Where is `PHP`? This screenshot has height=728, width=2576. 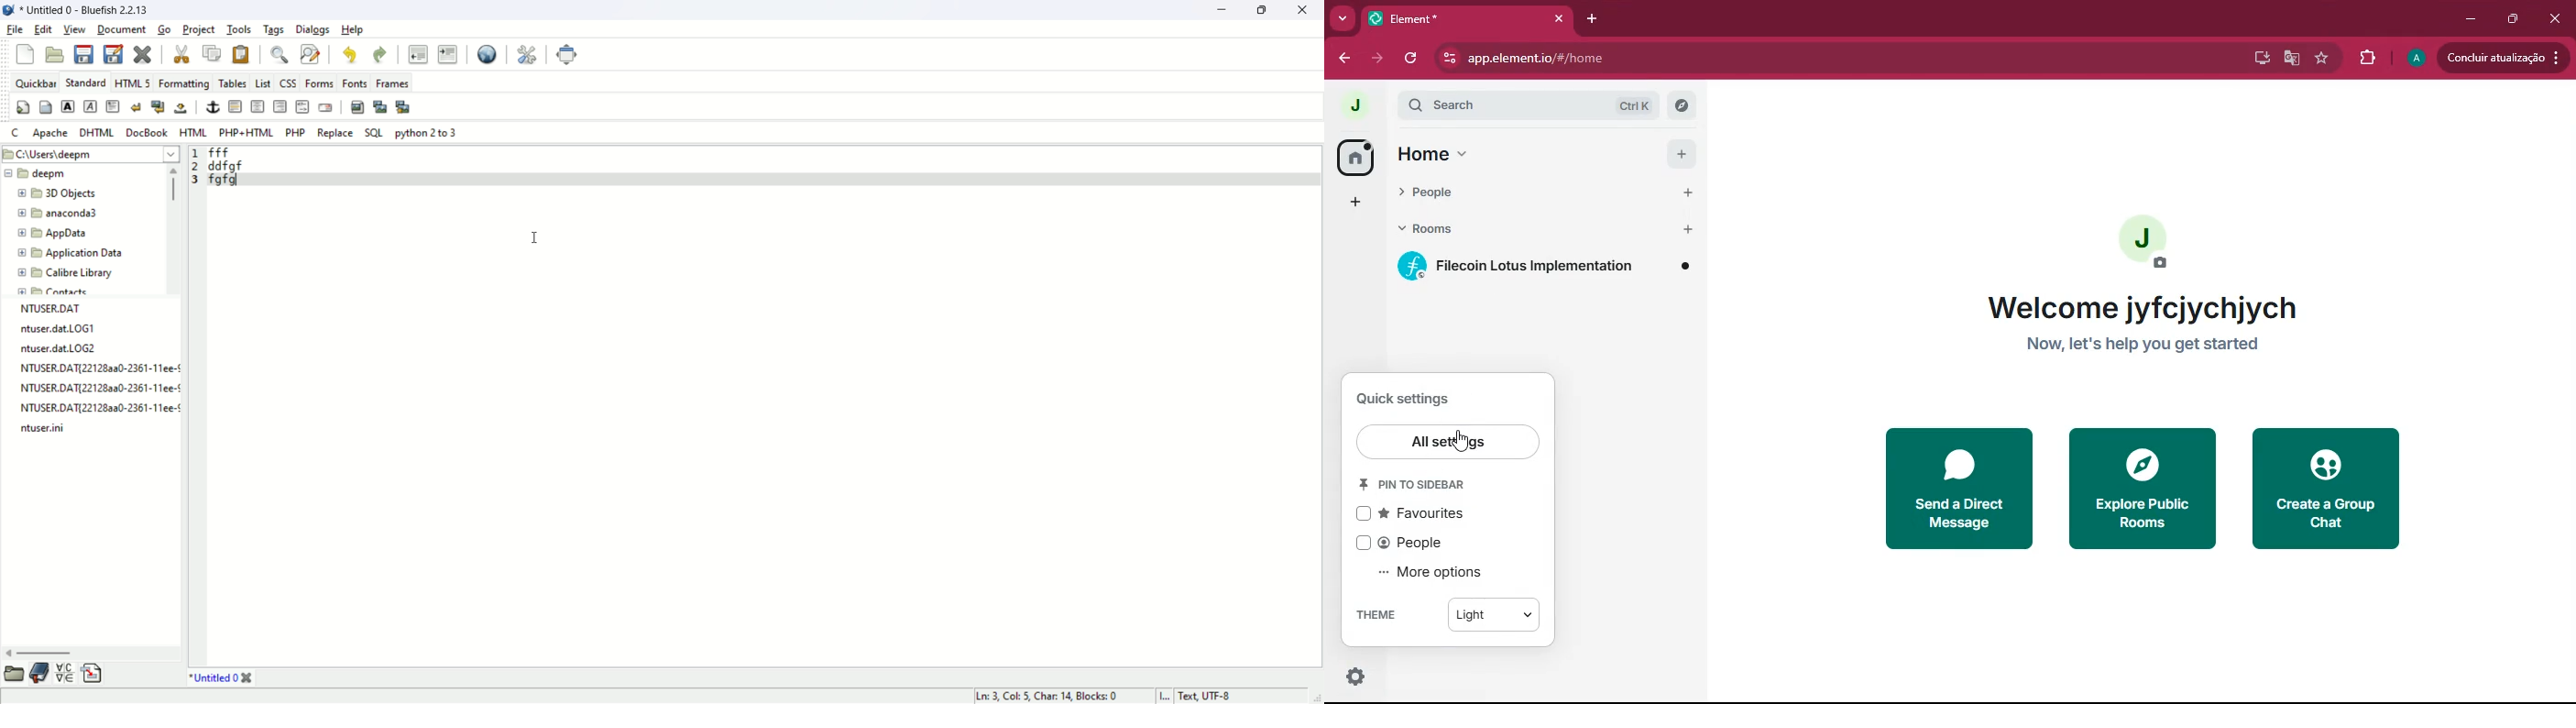 PHP is located at coordinates (296, 132).